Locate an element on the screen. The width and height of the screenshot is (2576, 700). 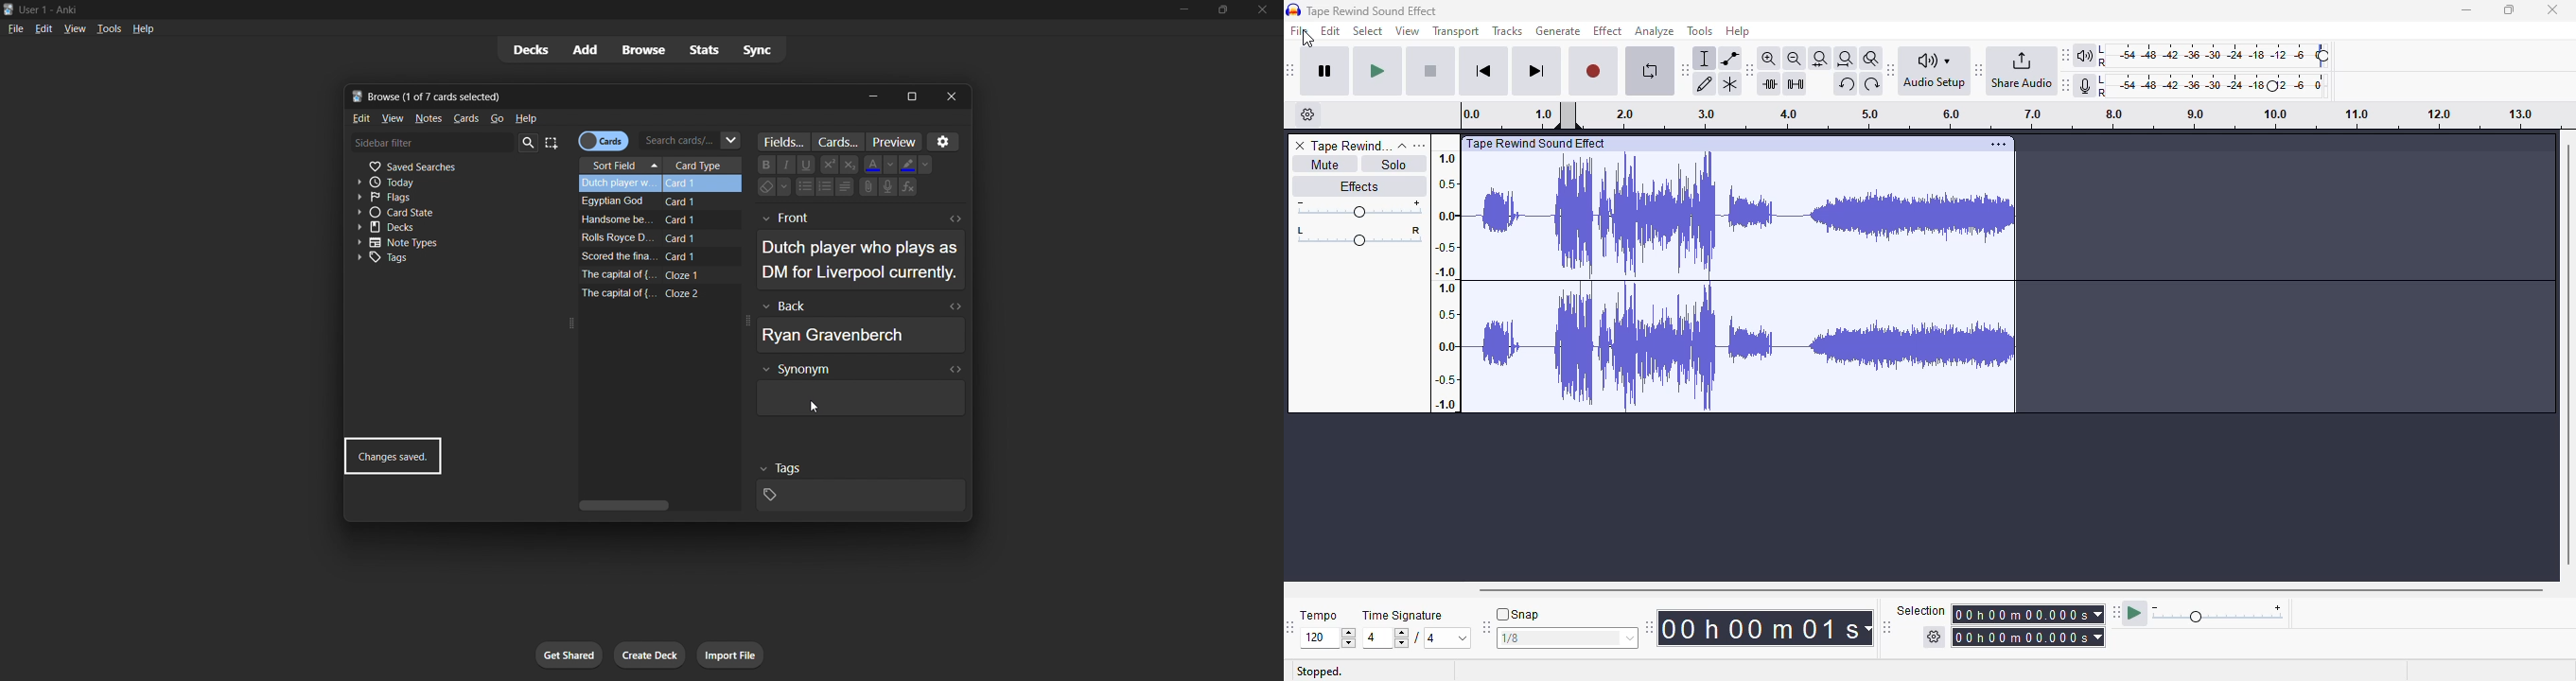
sort field column is located at coordinates (620, 165).